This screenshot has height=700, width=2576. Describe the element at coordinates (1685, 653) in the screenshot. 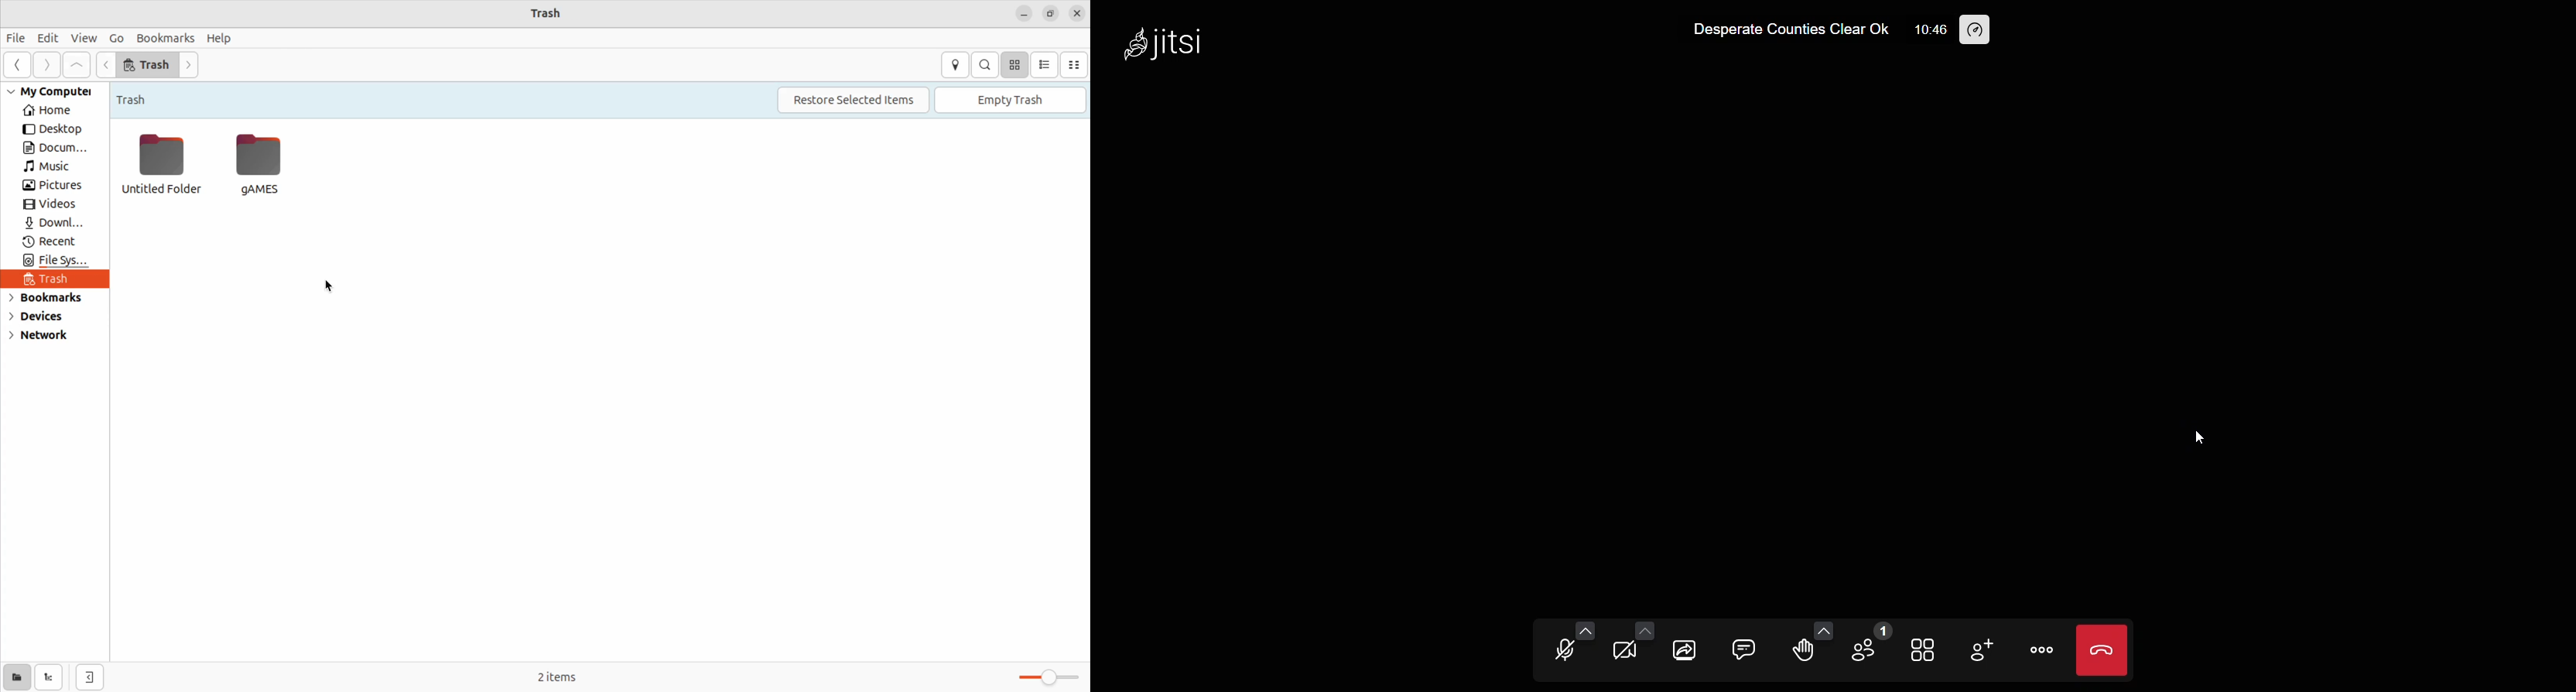

I see `screen share` at that location.